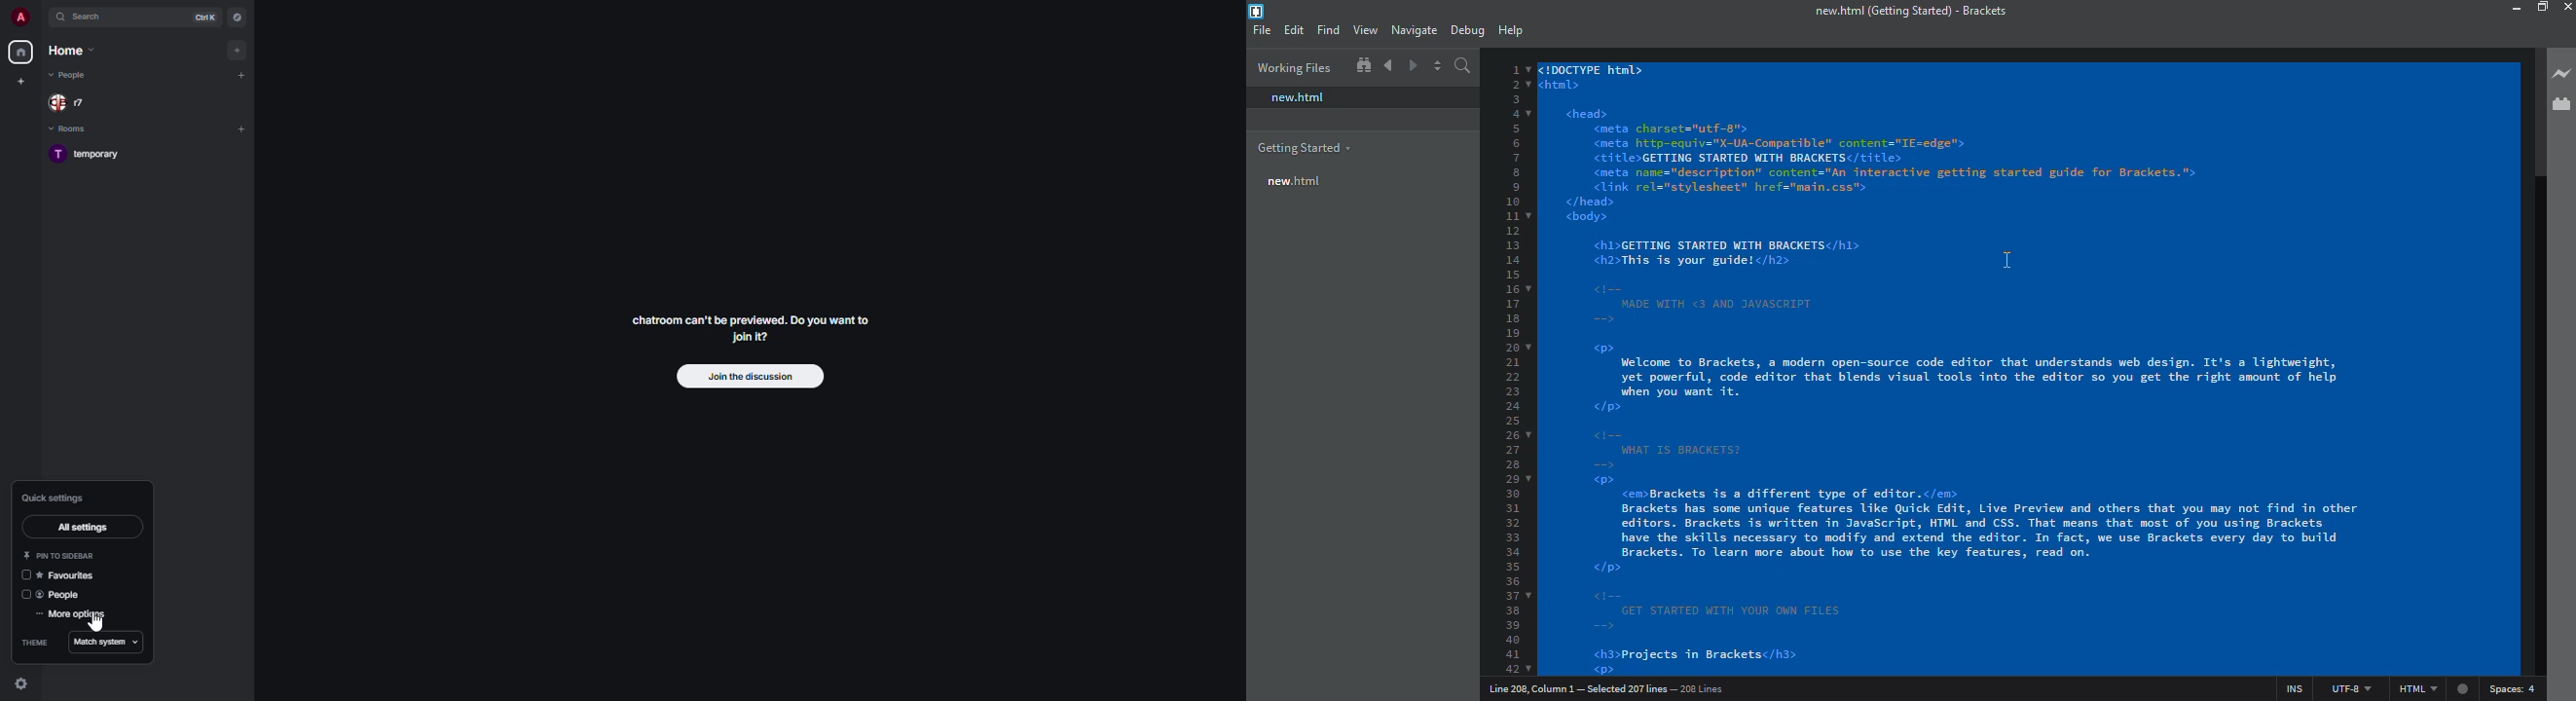 This screenshot has height=728, width=2576. I want to click on home, so click(22, 50).